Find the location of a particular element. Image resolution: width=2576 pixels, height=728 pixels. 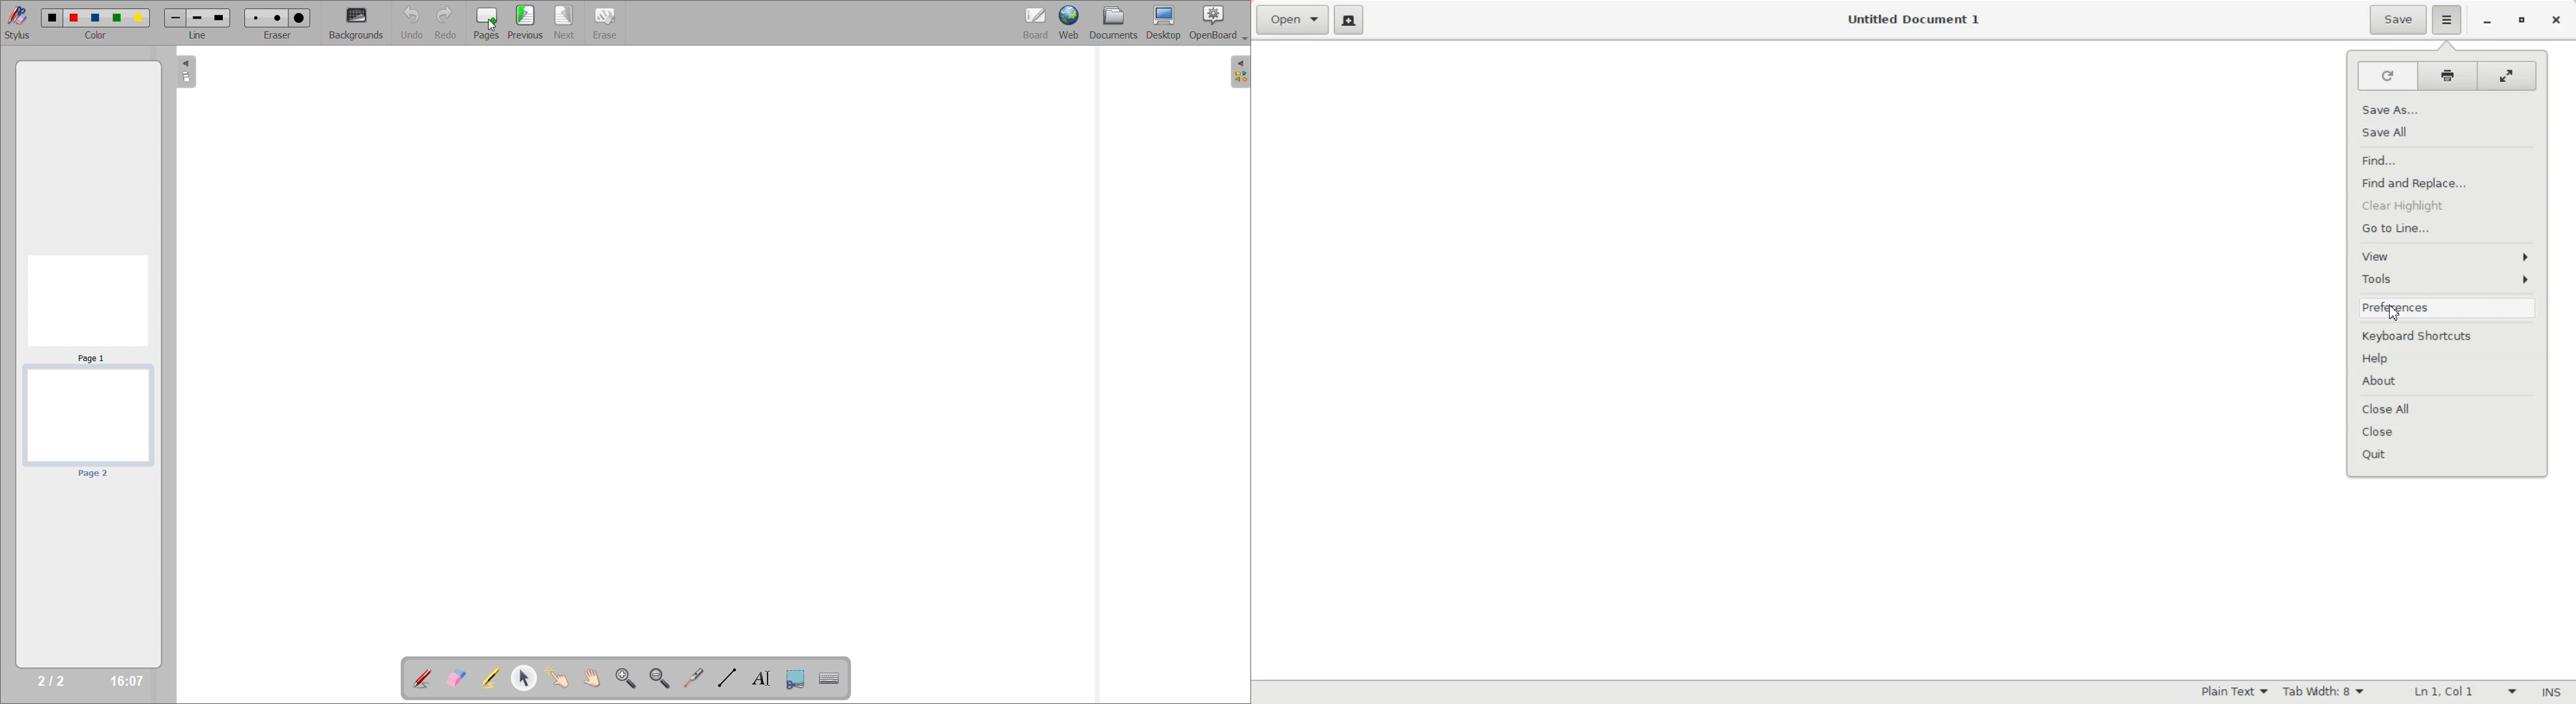

stylus is located at coordinates (18, 23).